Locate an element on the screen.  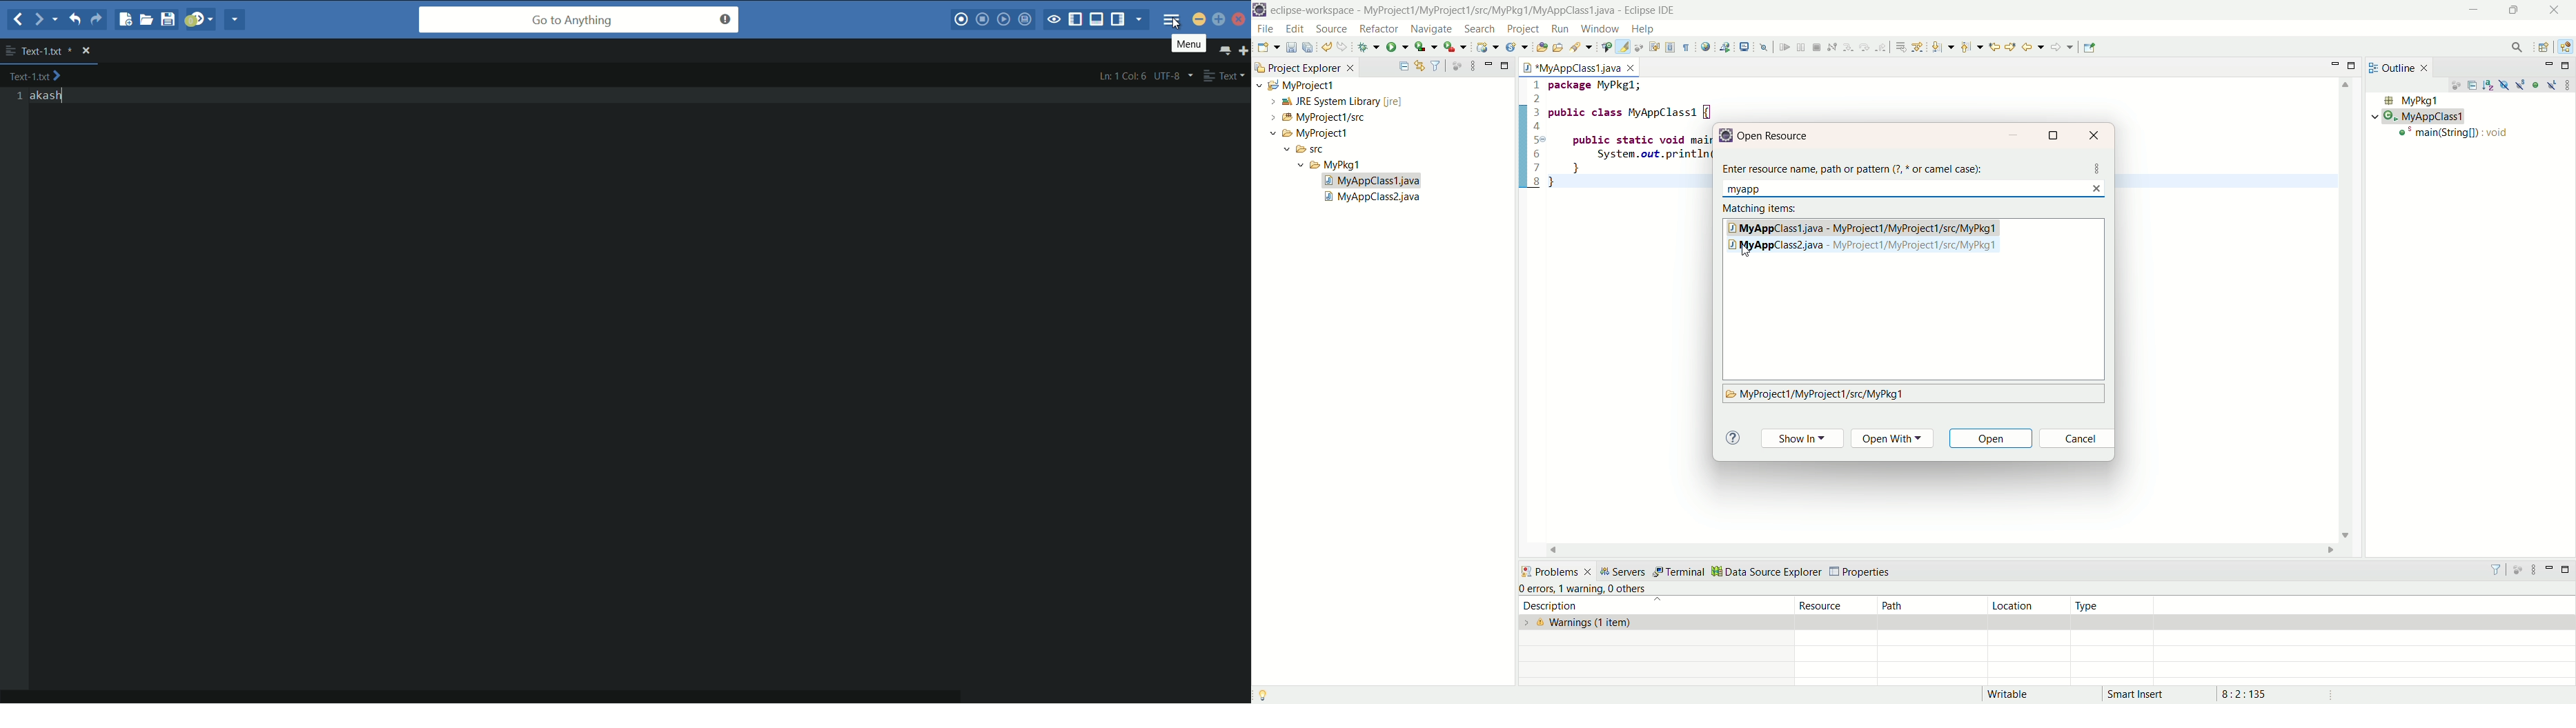
help is located at coordinates (1732, 438).